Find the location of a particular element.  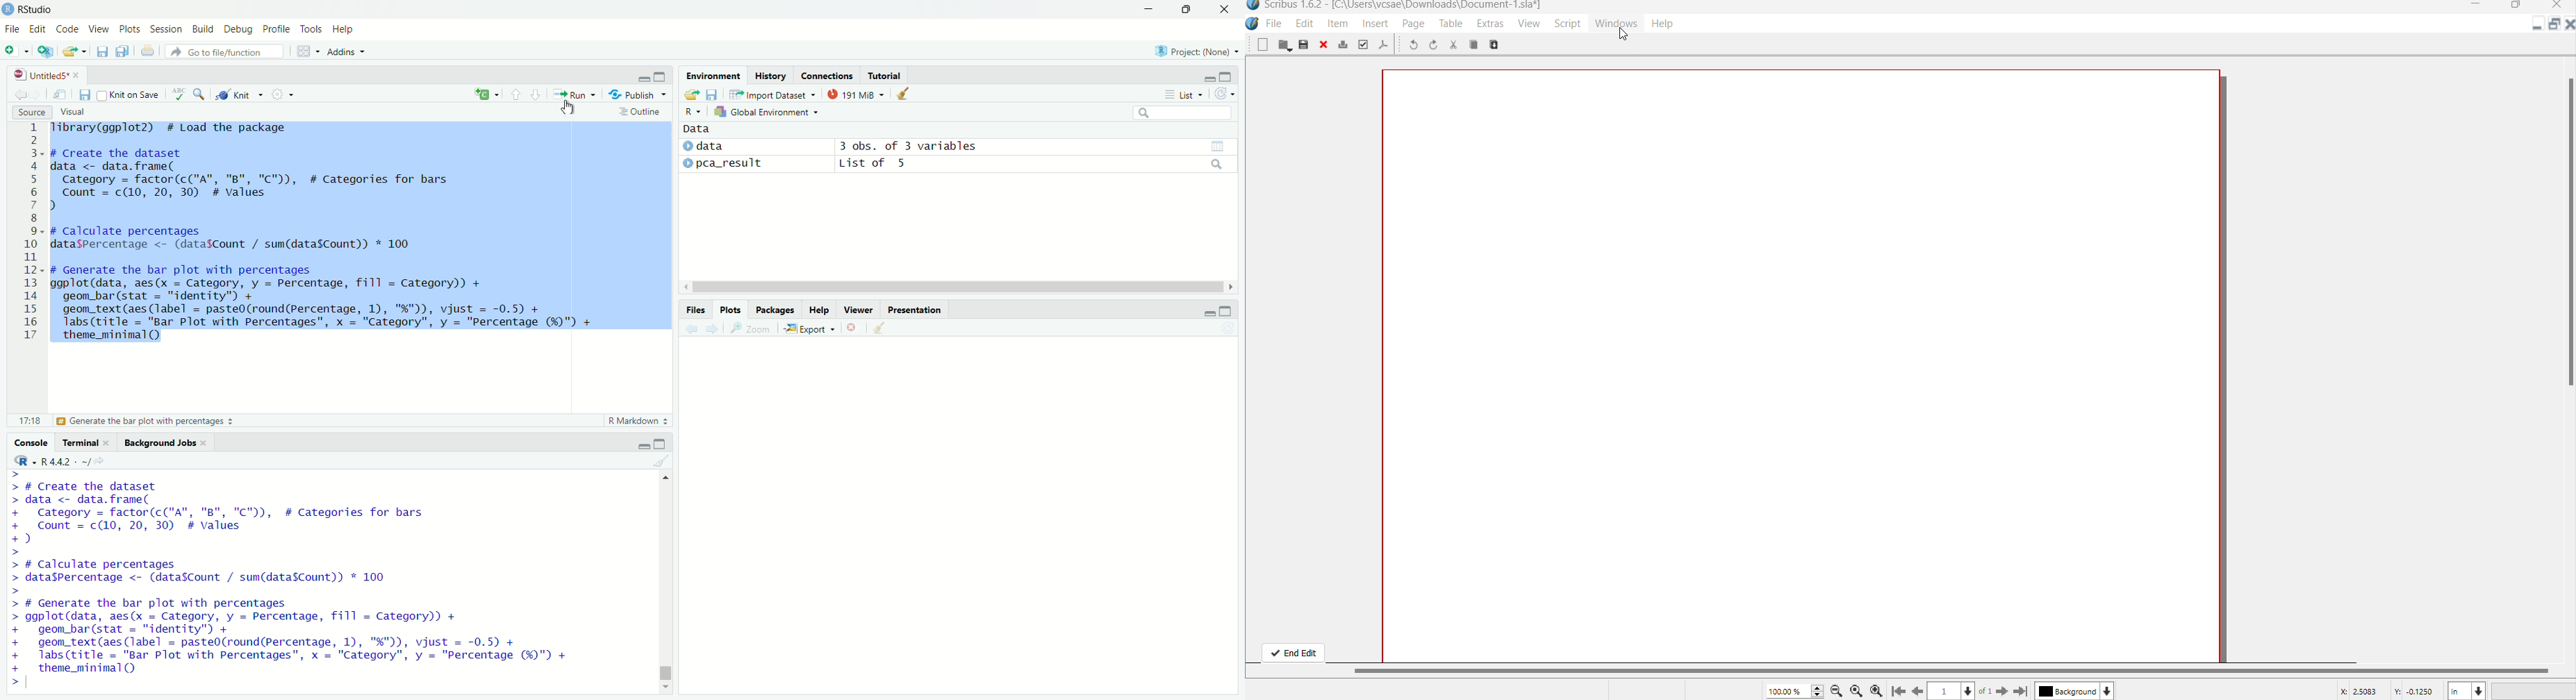

lines is located at coordinates (32, 233).